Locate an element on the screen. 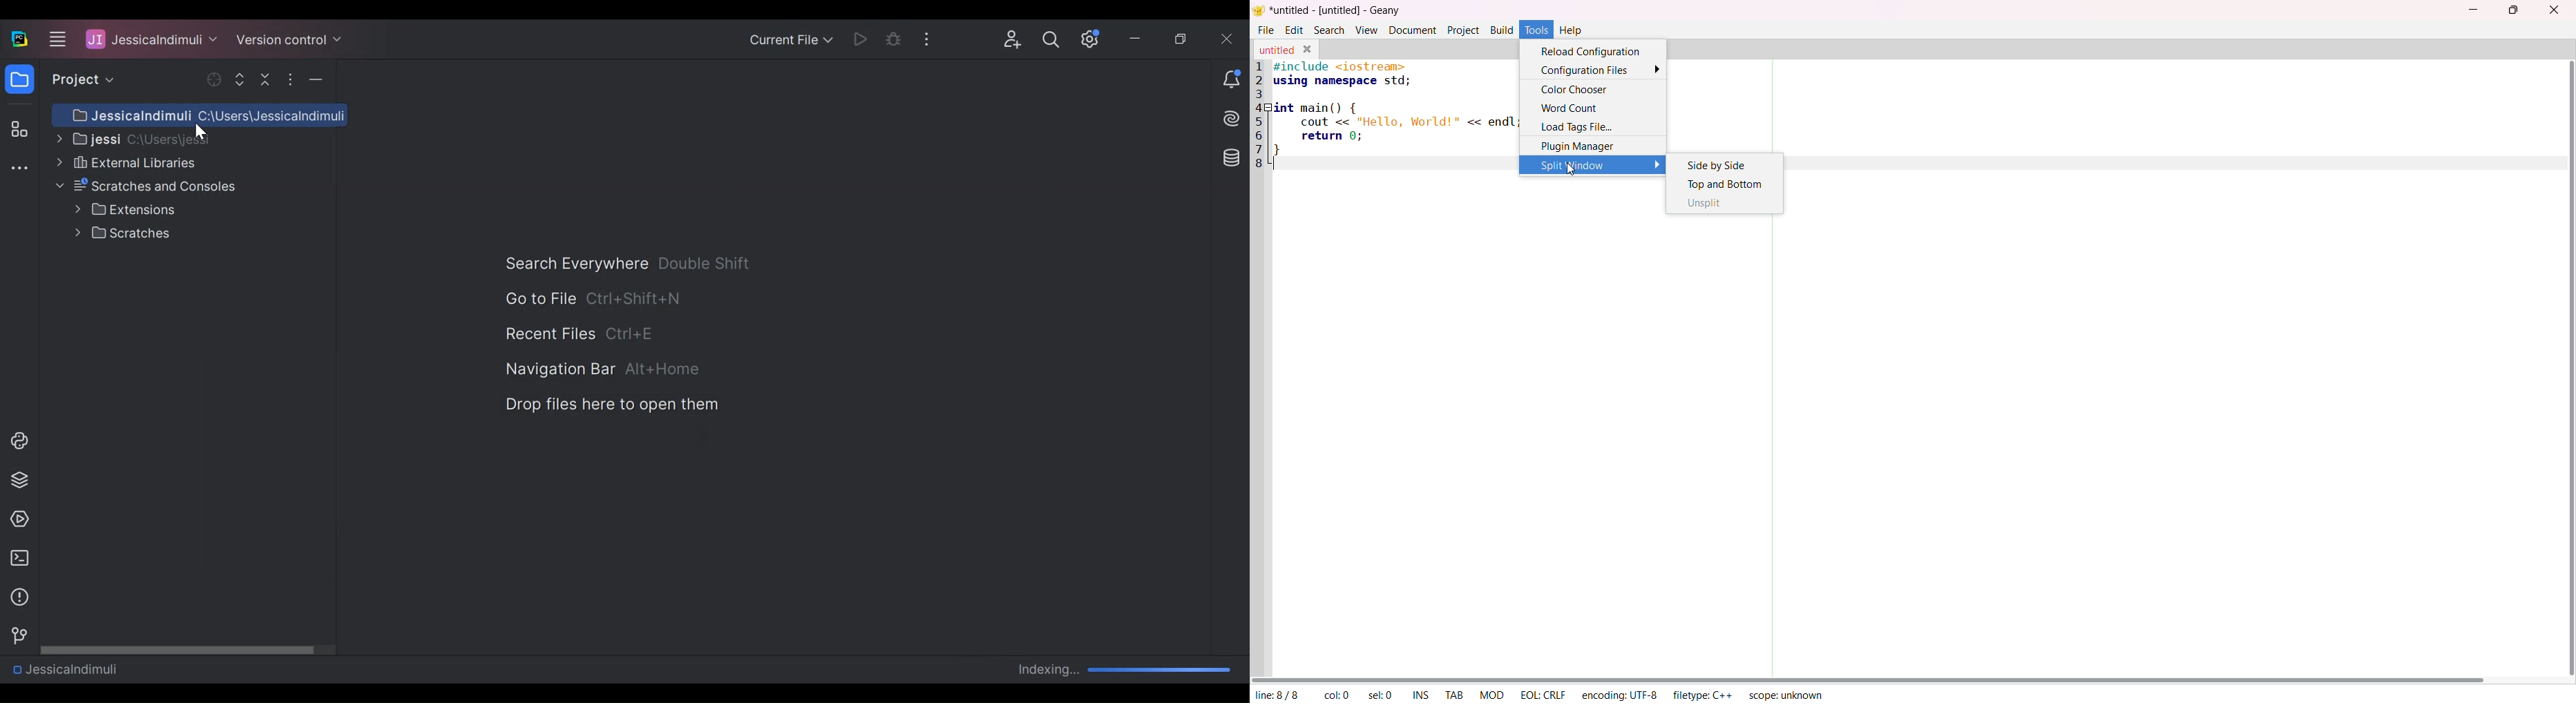 This screenshot has height=728, width=2576. shortcut is located at coordinates (635, 297).